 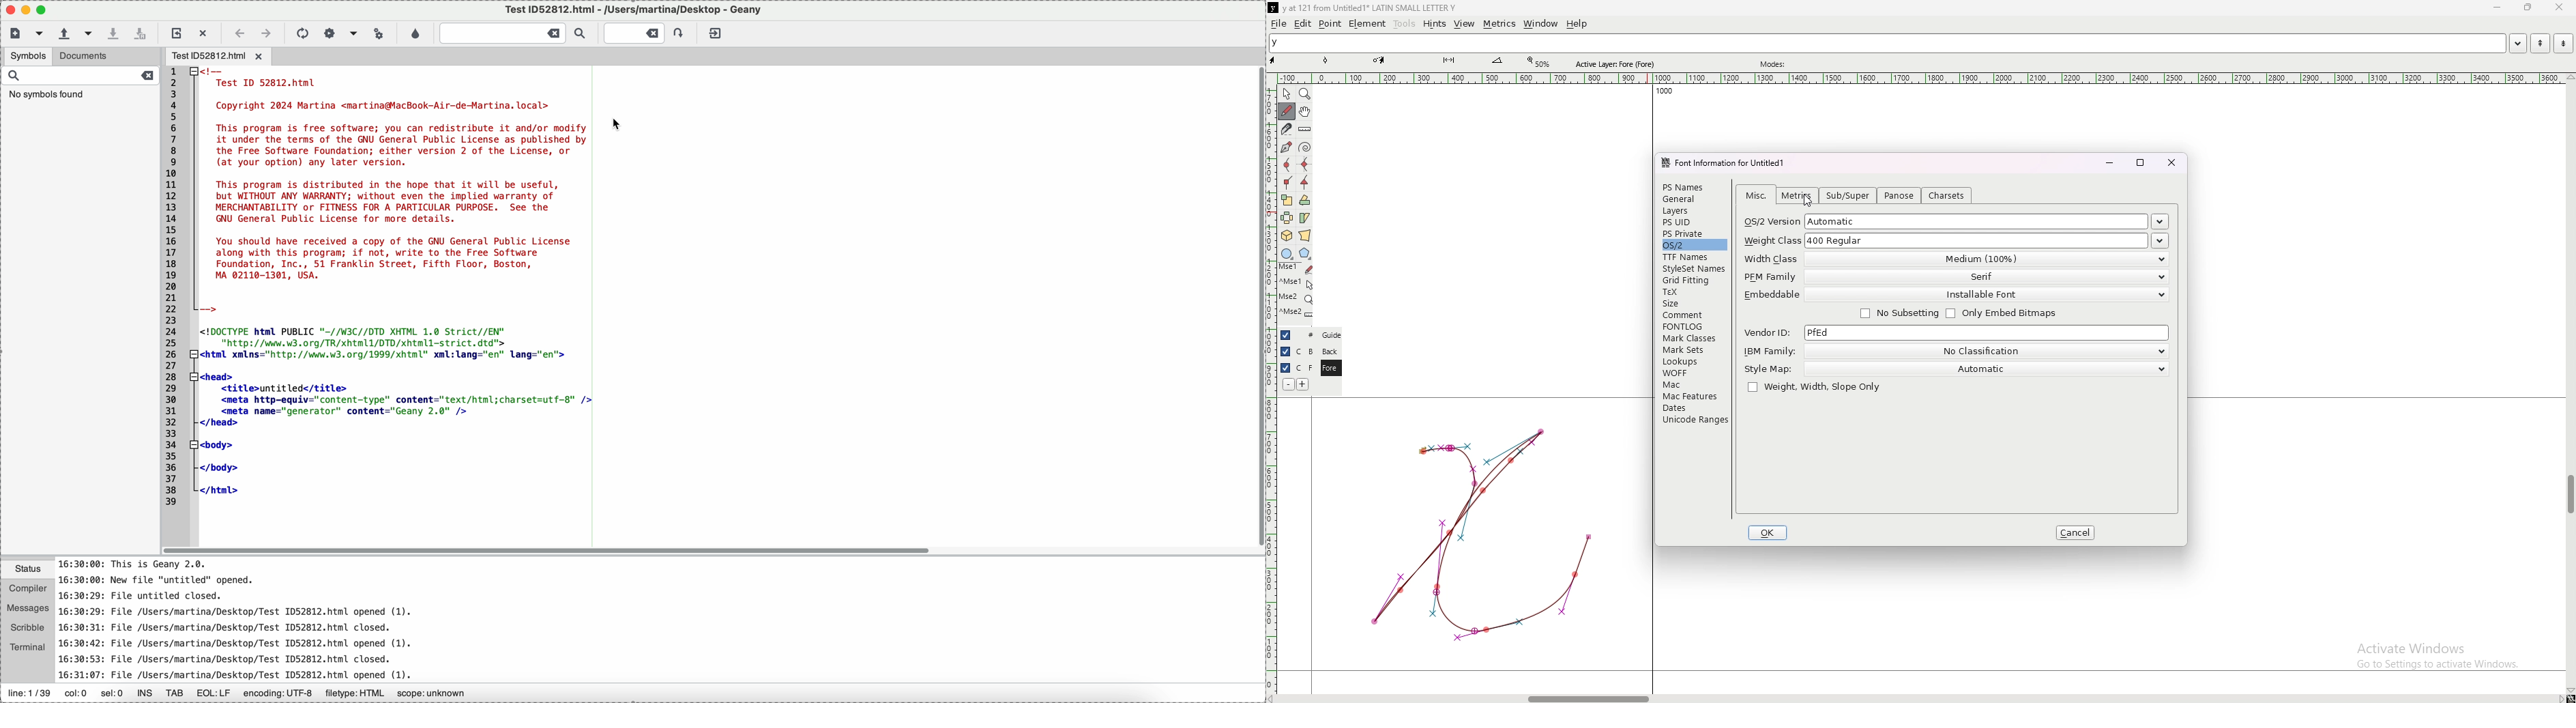 I want to click on flip the selection, so click(x=1287, y=218).